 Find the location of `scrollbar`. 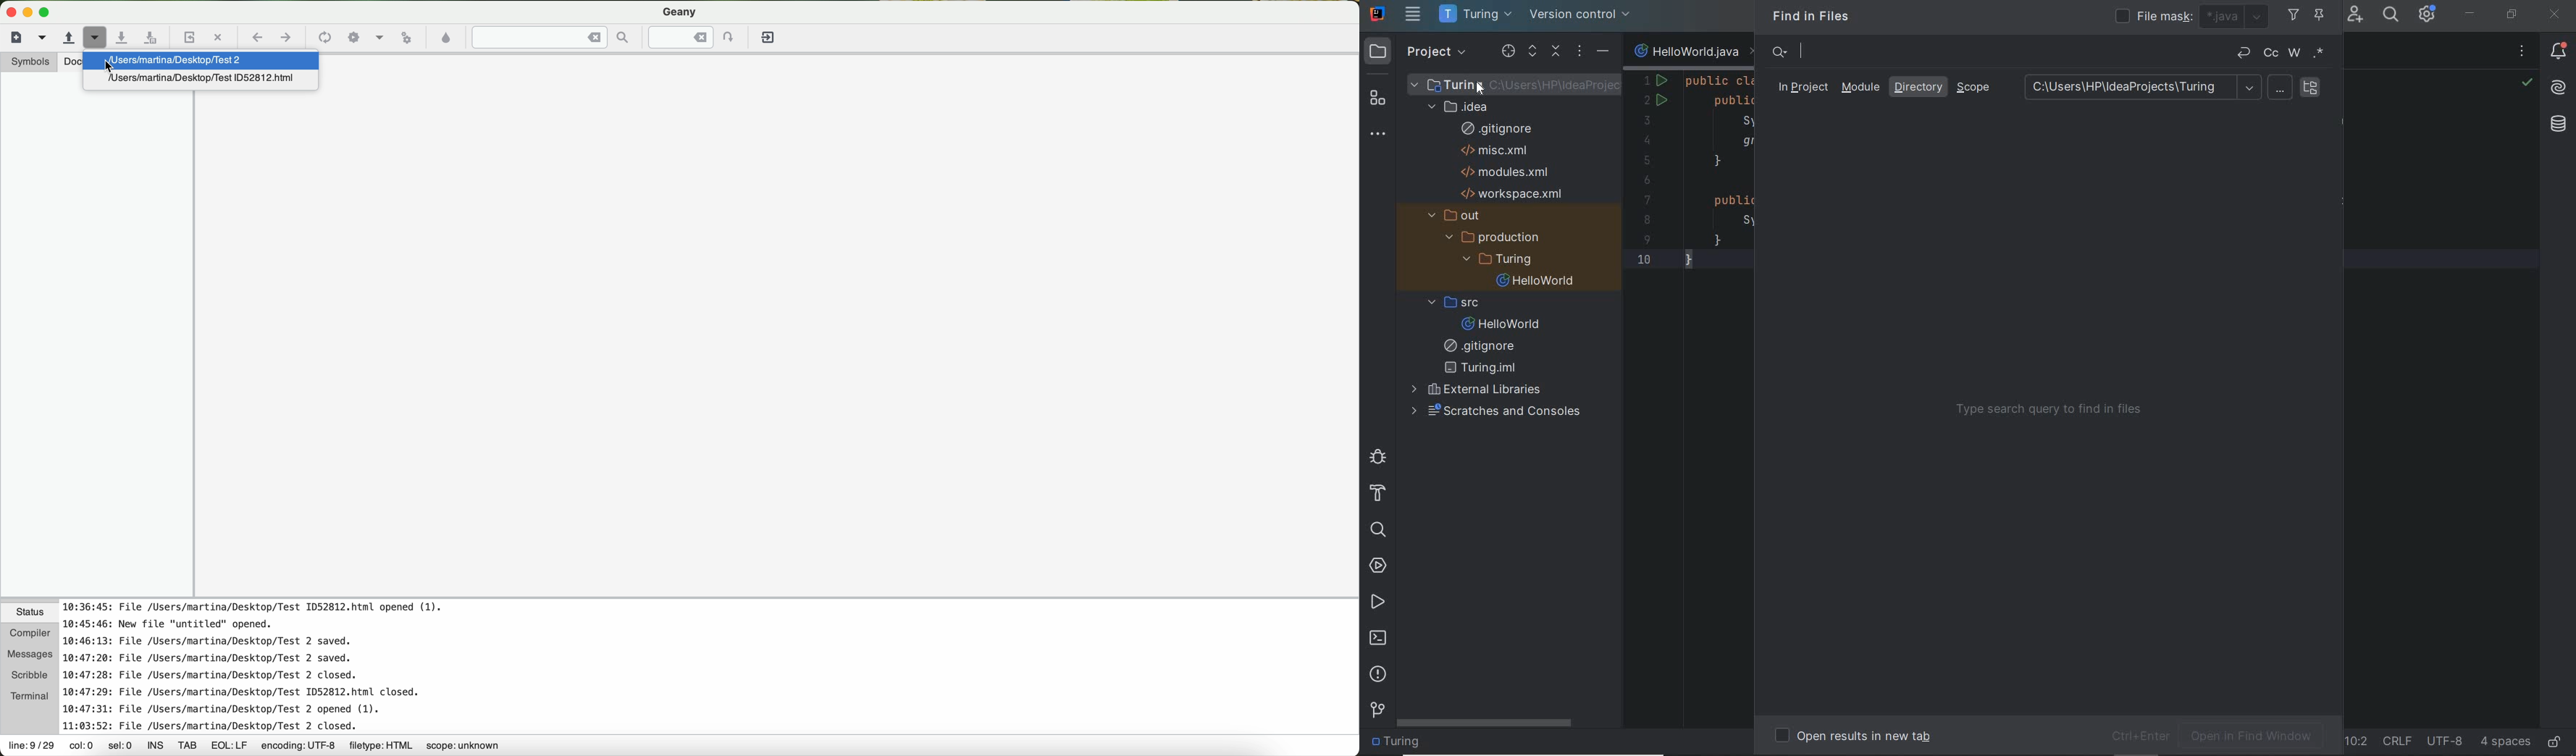

scrollbar is located at coordinates (1485, 723).